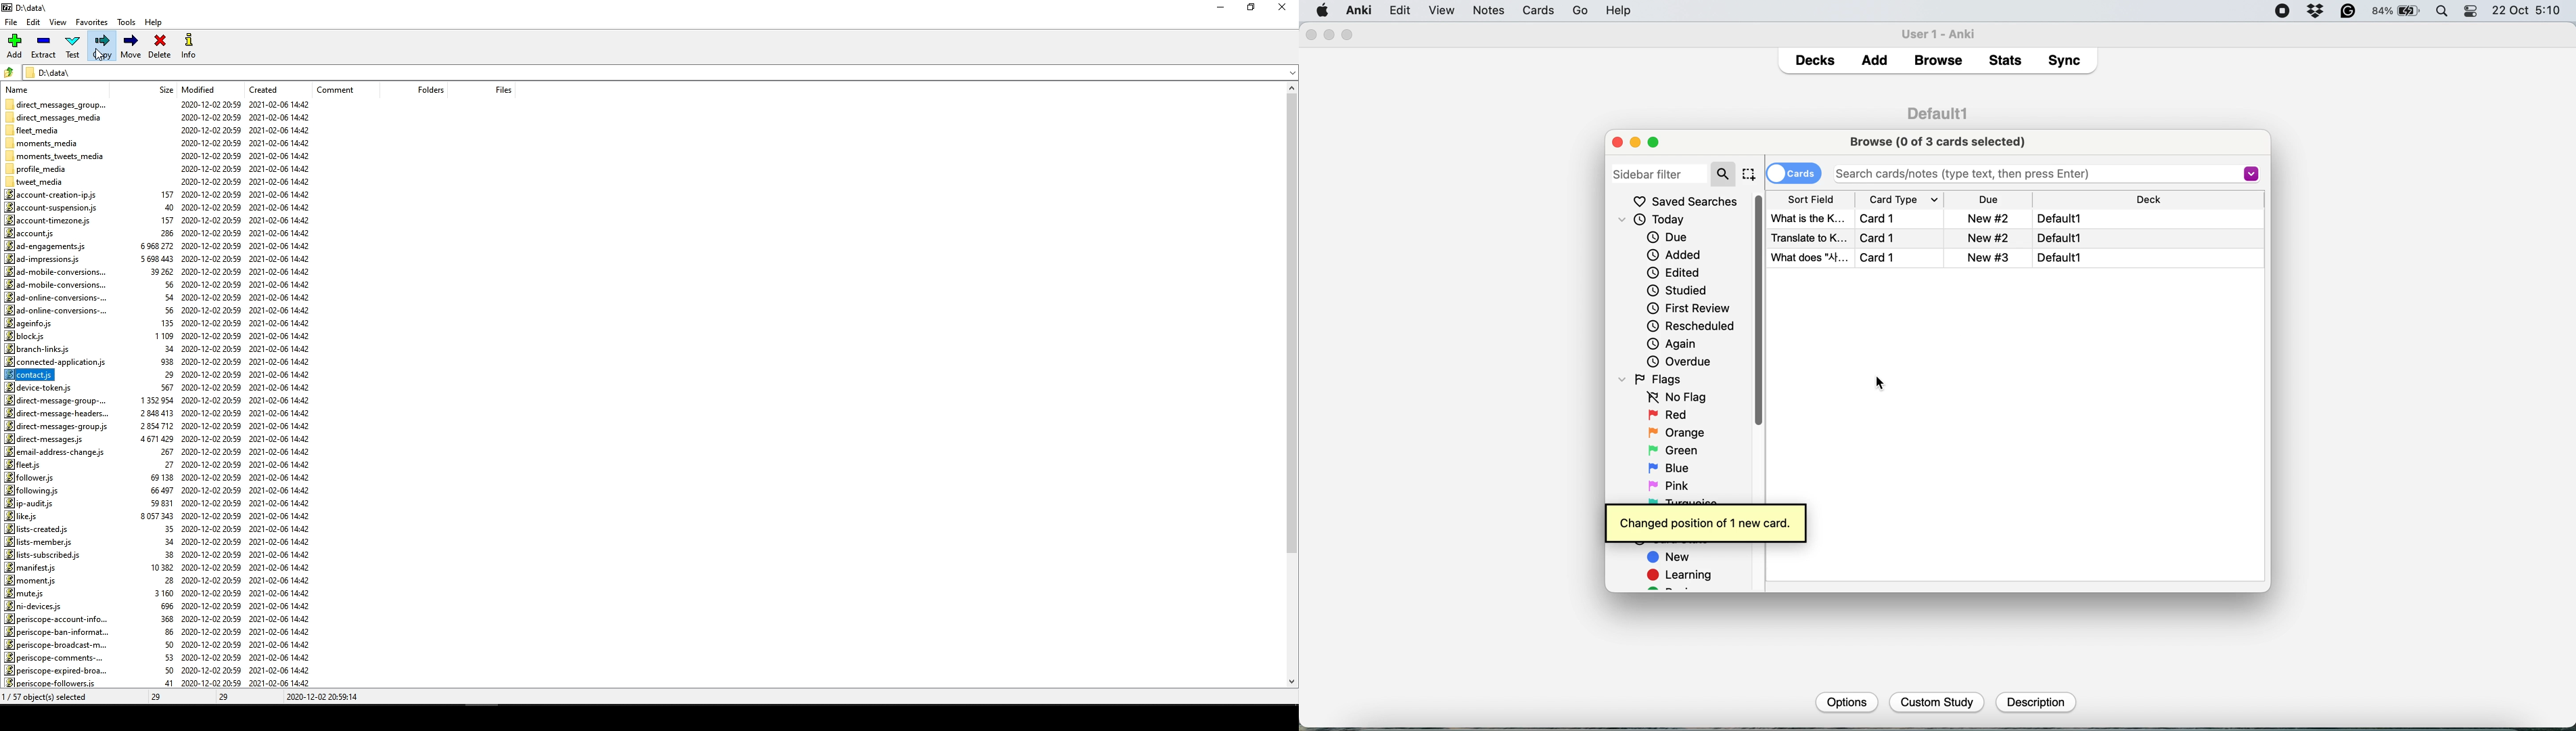 The image size is (2576, 756). What do you see at coordinates (55, 452) in the screenshot?
I see `email-address-change.js` at bounding box center [55, 452].